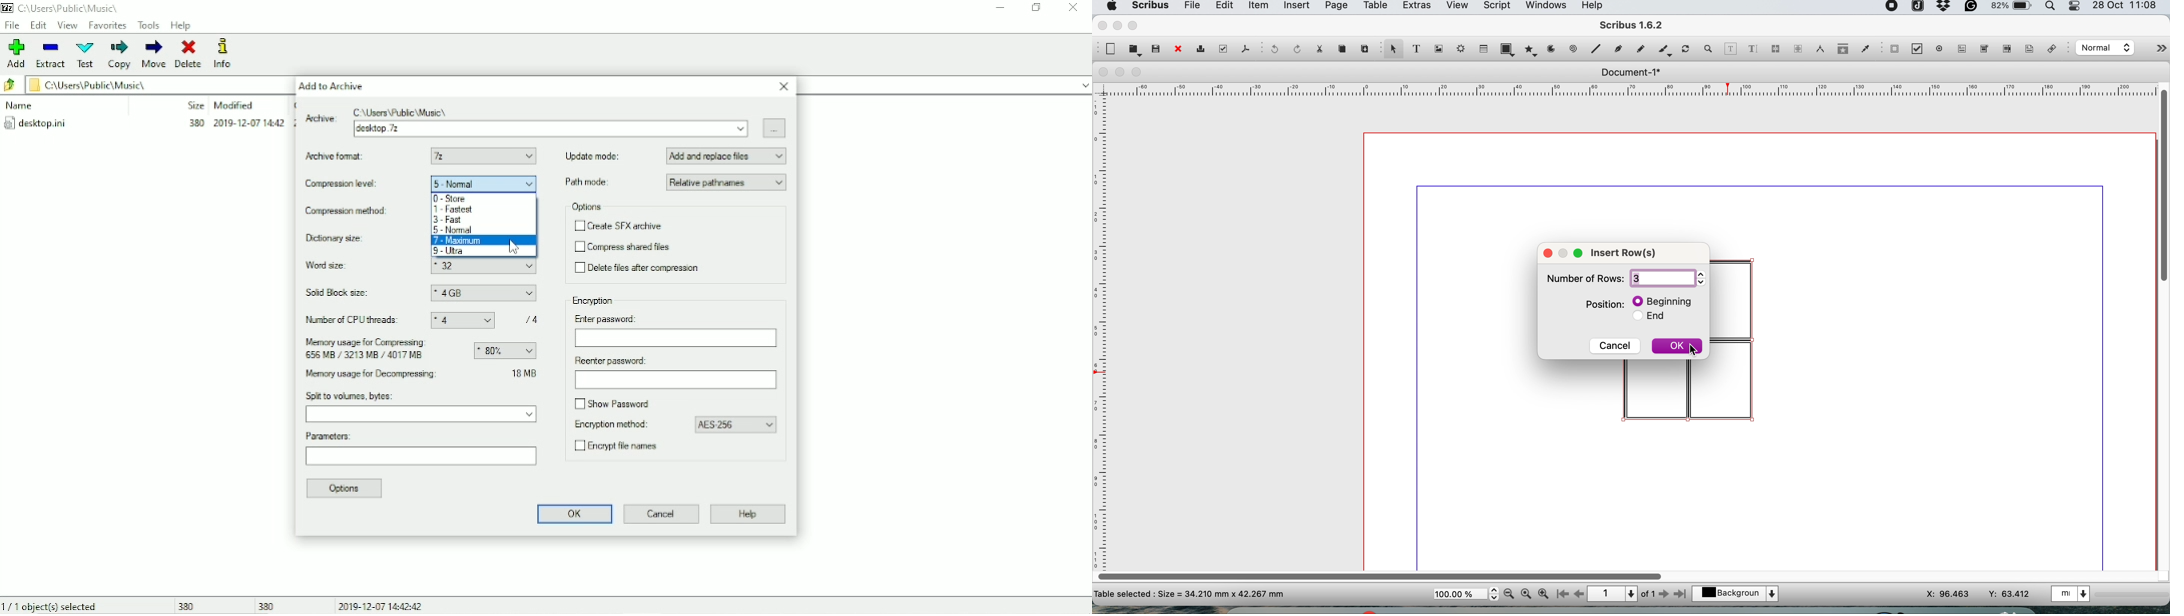 The width and height of the screenshot is (2184, 616). I want to click on edit contents of frame, so click(1731, 48).